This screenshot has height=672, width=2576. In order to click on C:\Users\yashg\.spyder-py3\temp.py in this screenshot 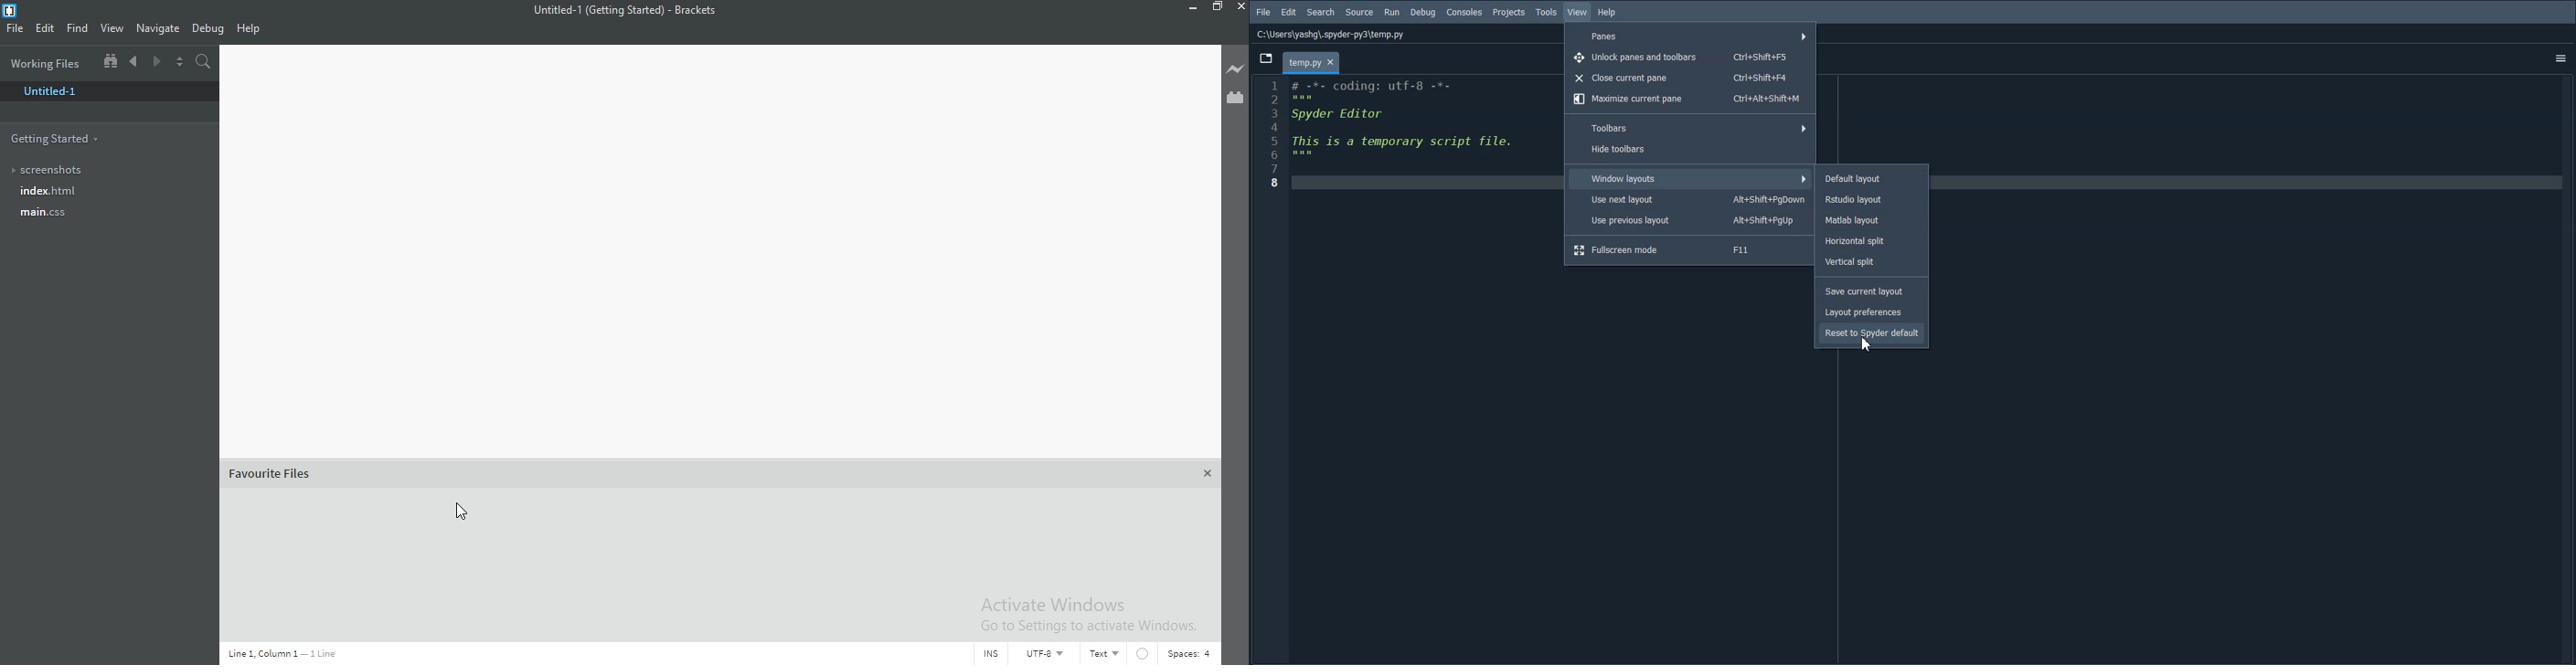, I will do `click(1329, 33)`.